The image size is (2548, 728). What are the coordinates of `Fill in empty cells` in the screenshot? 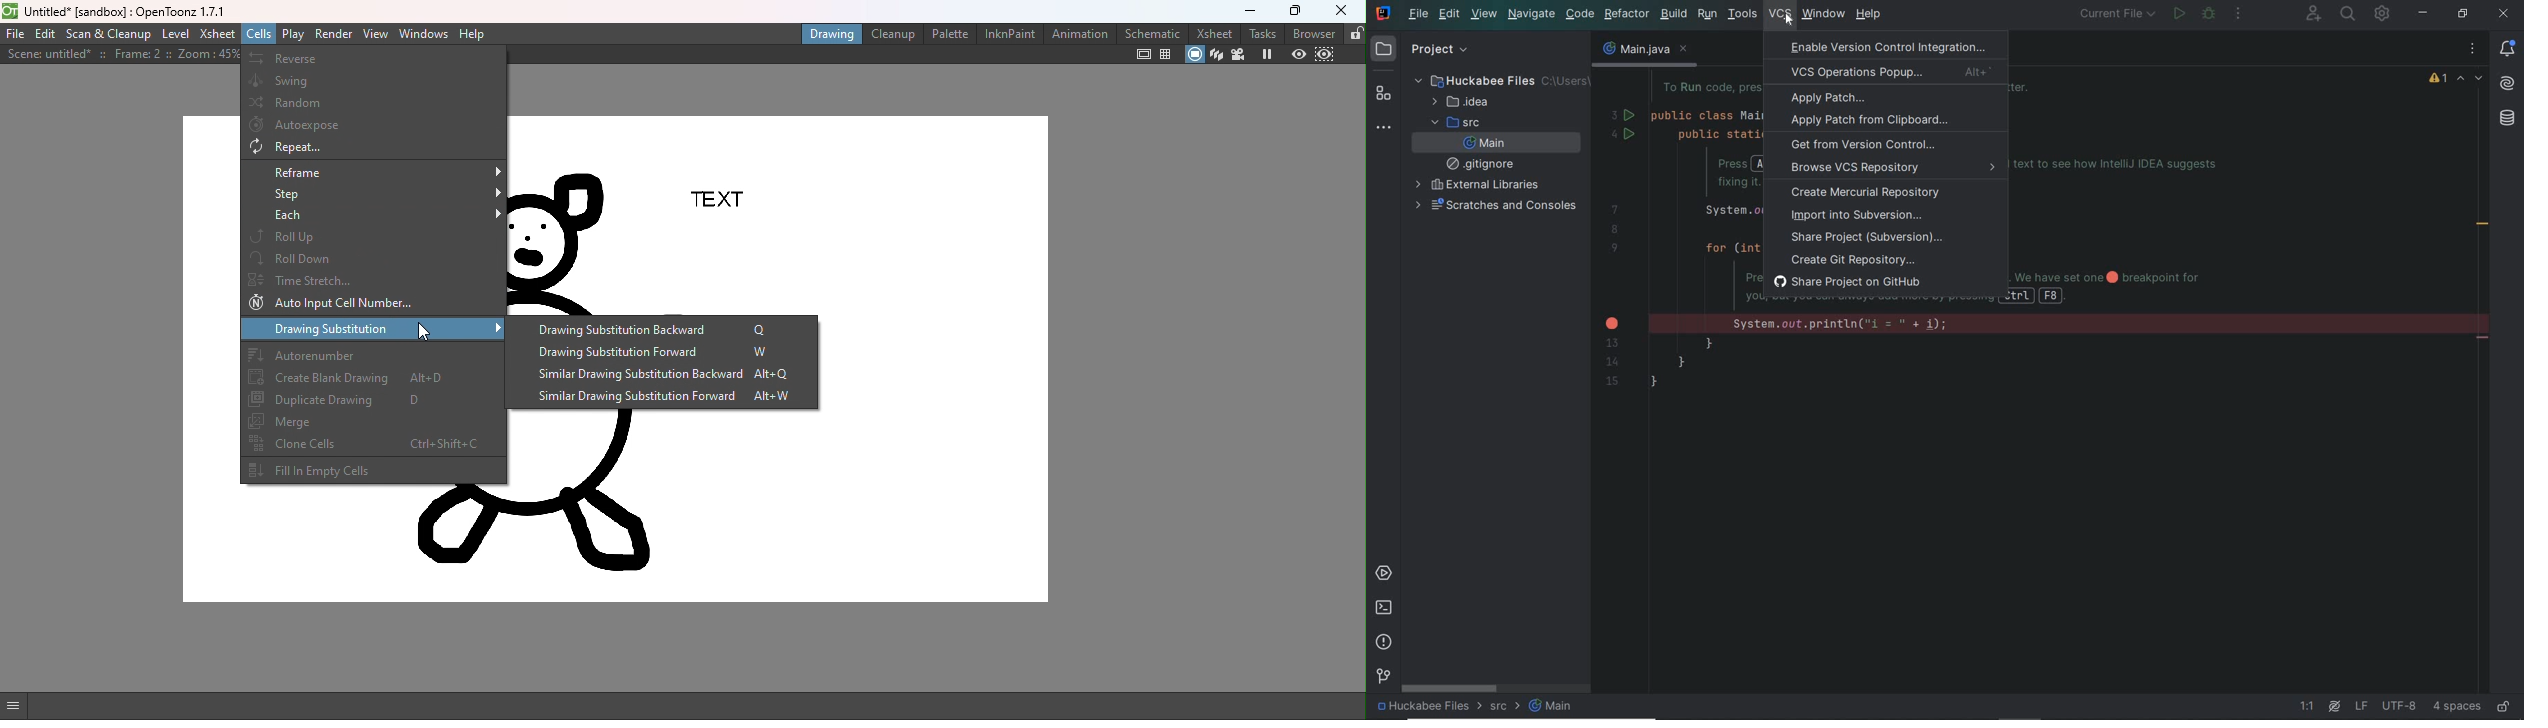 It's located at (374, 474).